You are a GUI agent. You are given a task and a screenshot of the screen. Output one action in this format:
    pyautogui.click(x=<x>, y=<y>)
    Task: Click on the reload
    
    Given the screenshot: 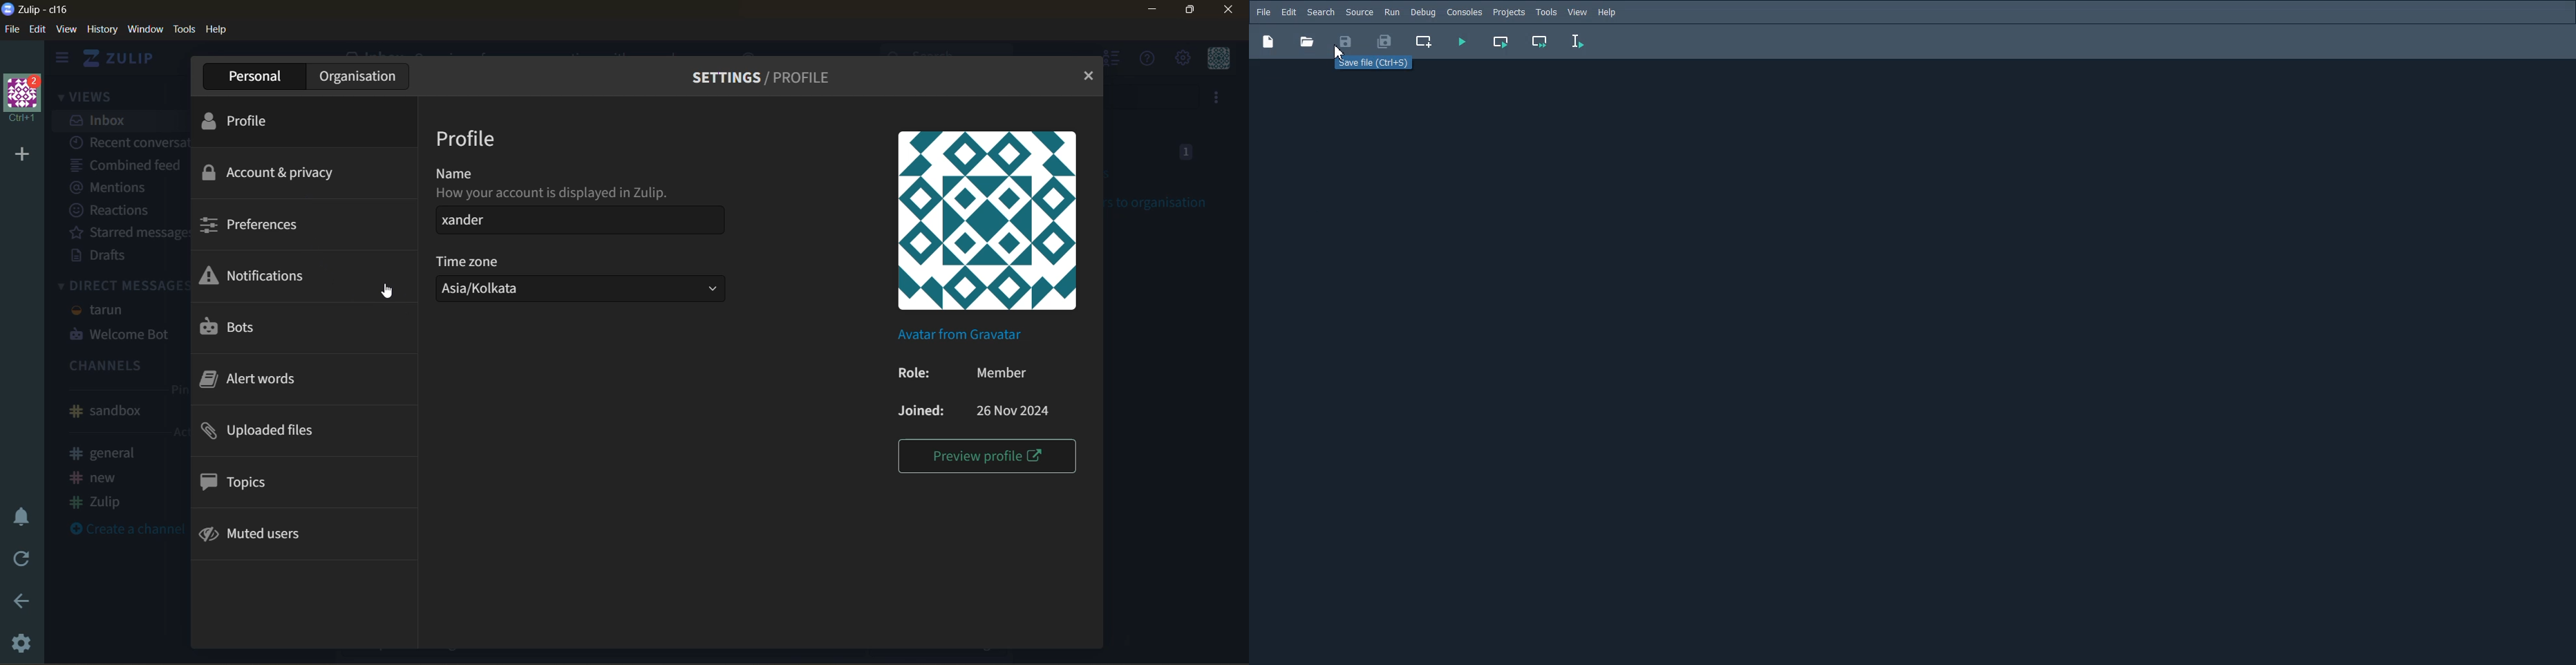 What is the action you would take?
    pyautogui.click(x=21, y=559)
    